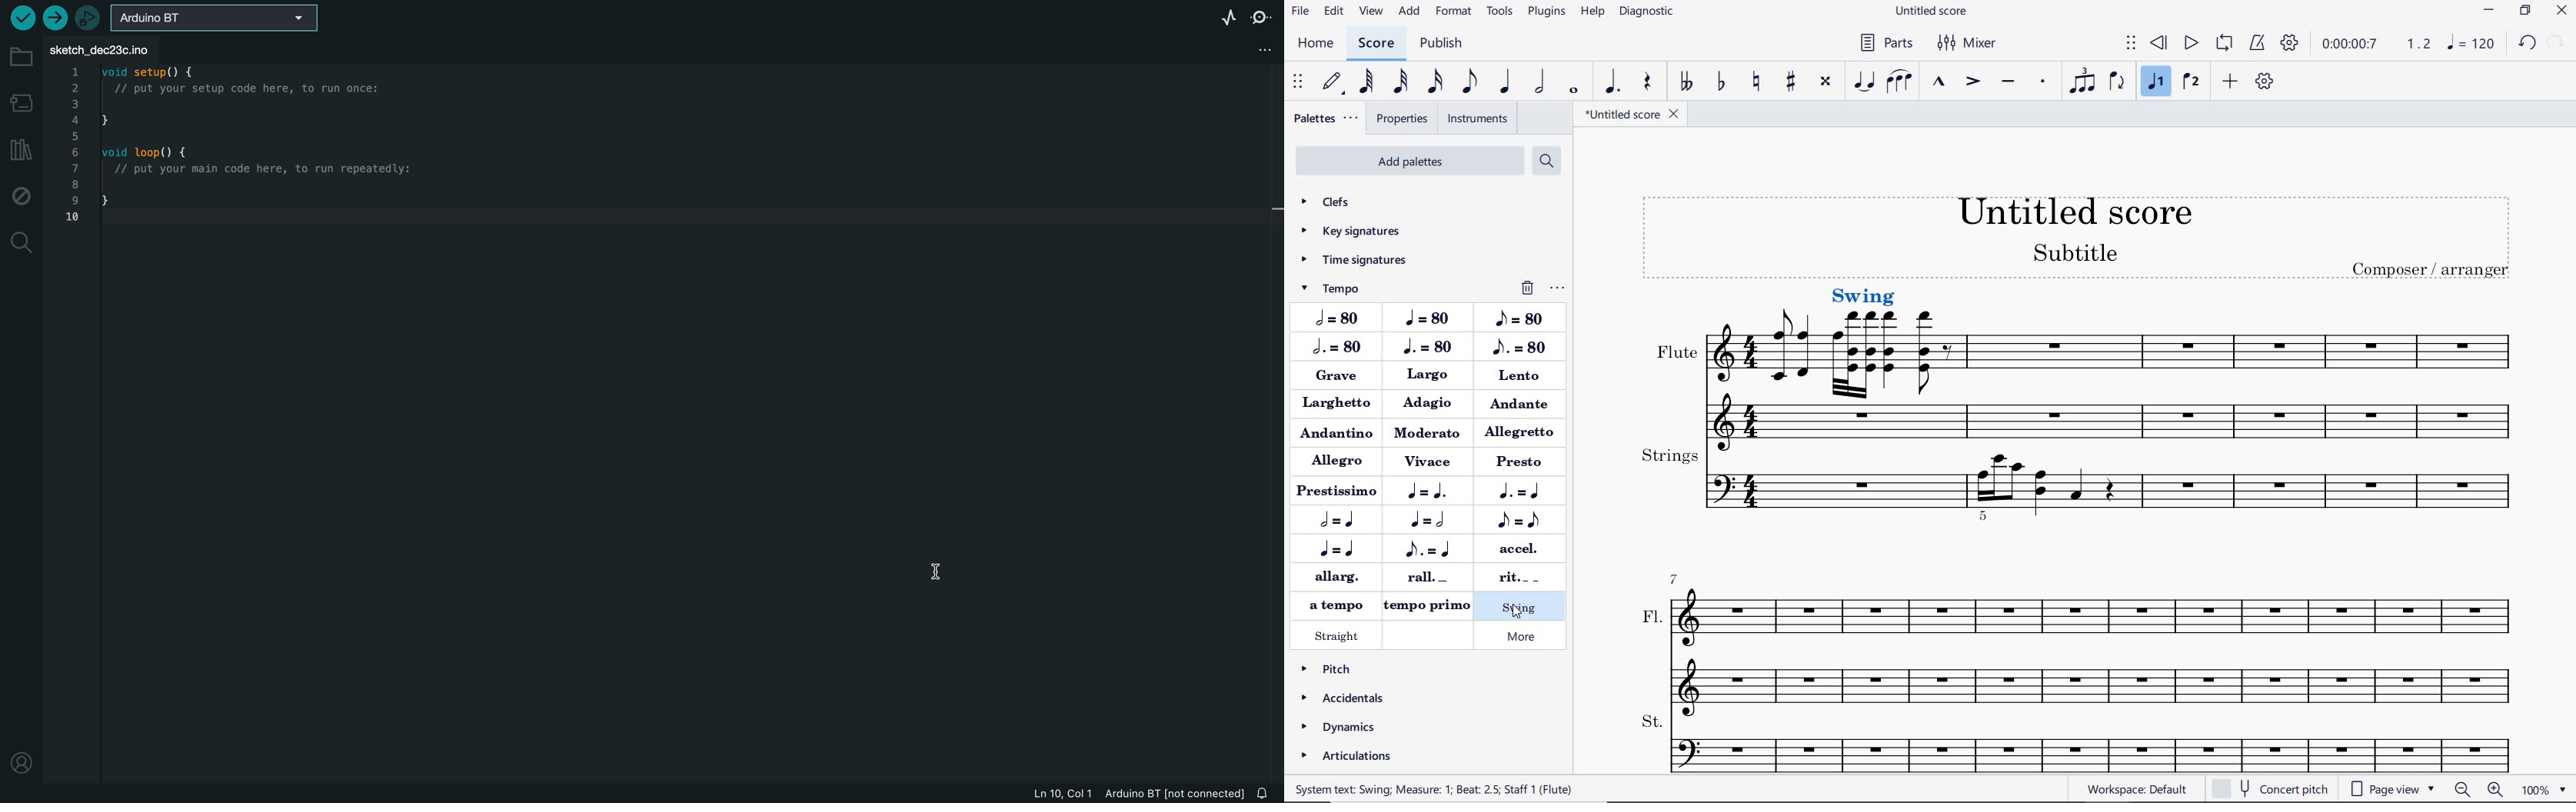  What do you see at coordinates (1430, 578) in the screenshot?
I see `RALL.` at bounding box center [1430, 578].